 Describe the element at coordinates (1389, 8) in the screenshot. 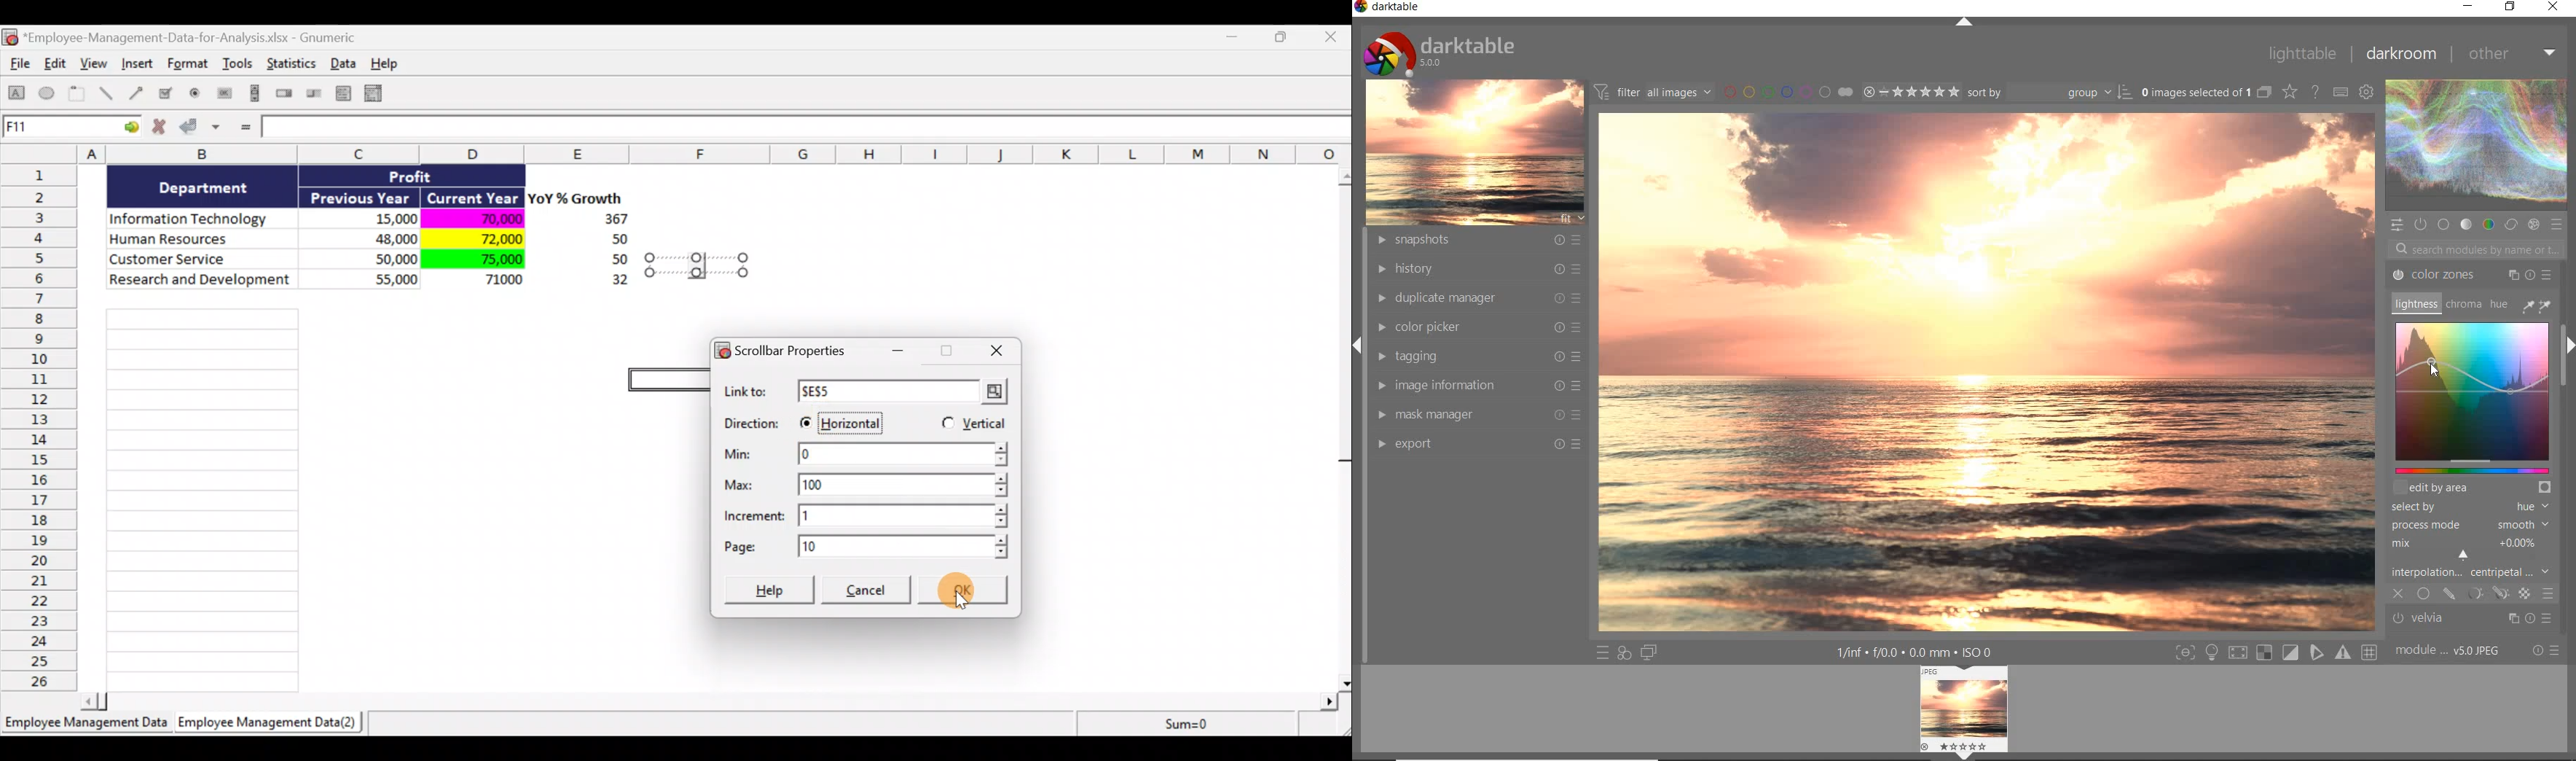

I see `darktable` at that location.